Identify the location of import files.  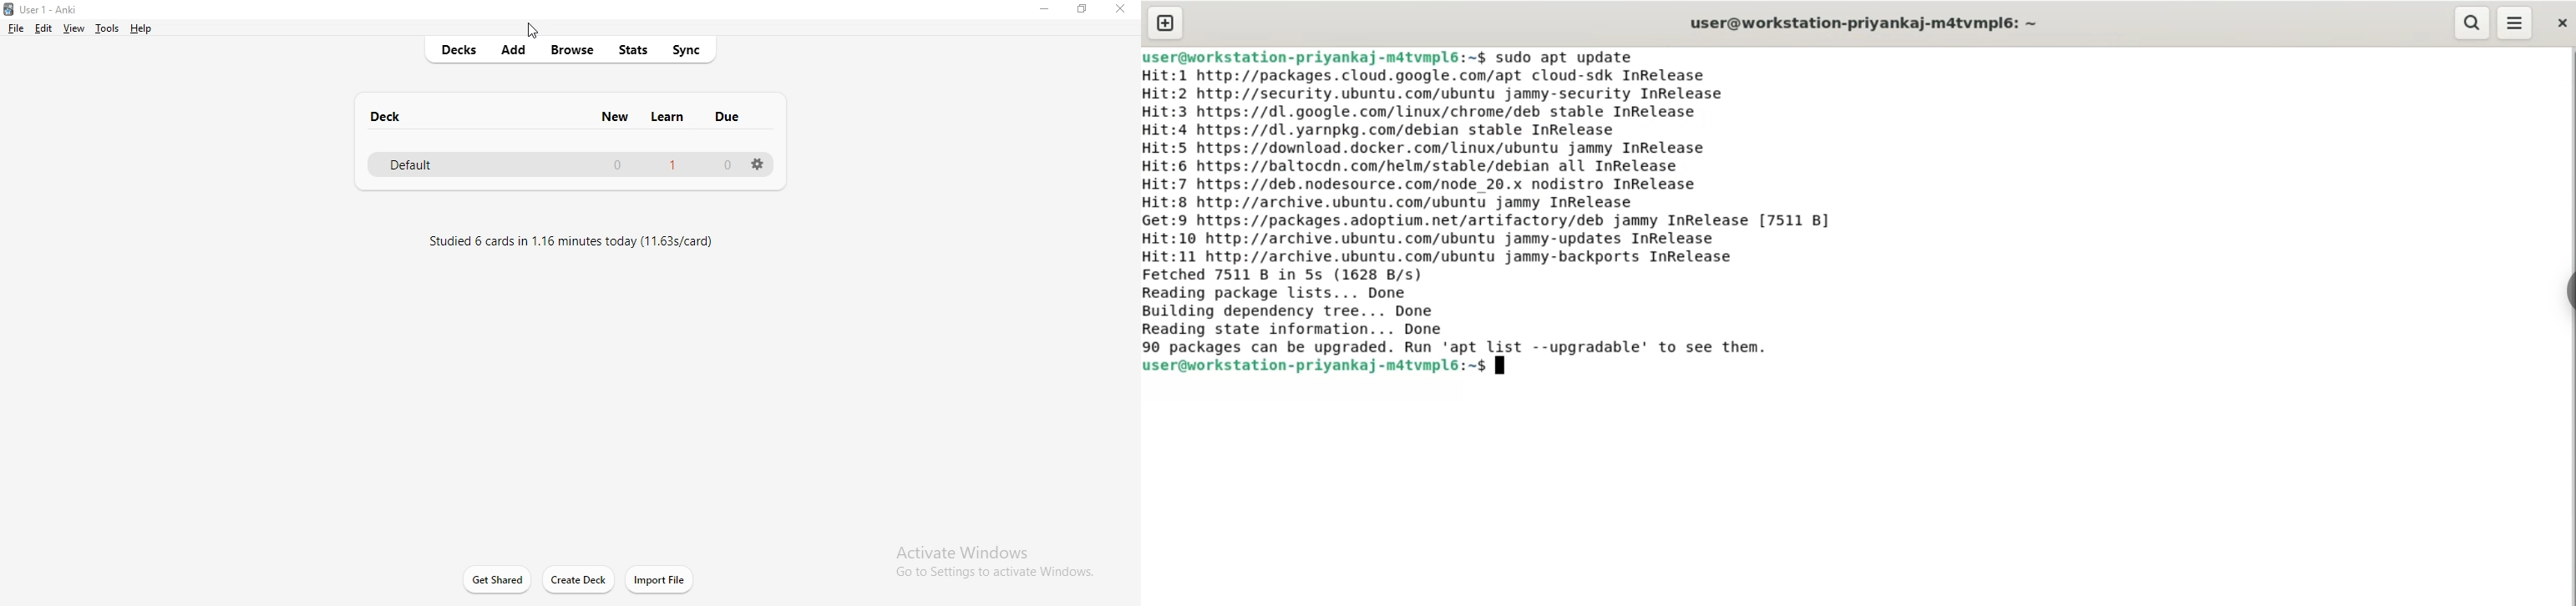
(661, 579).